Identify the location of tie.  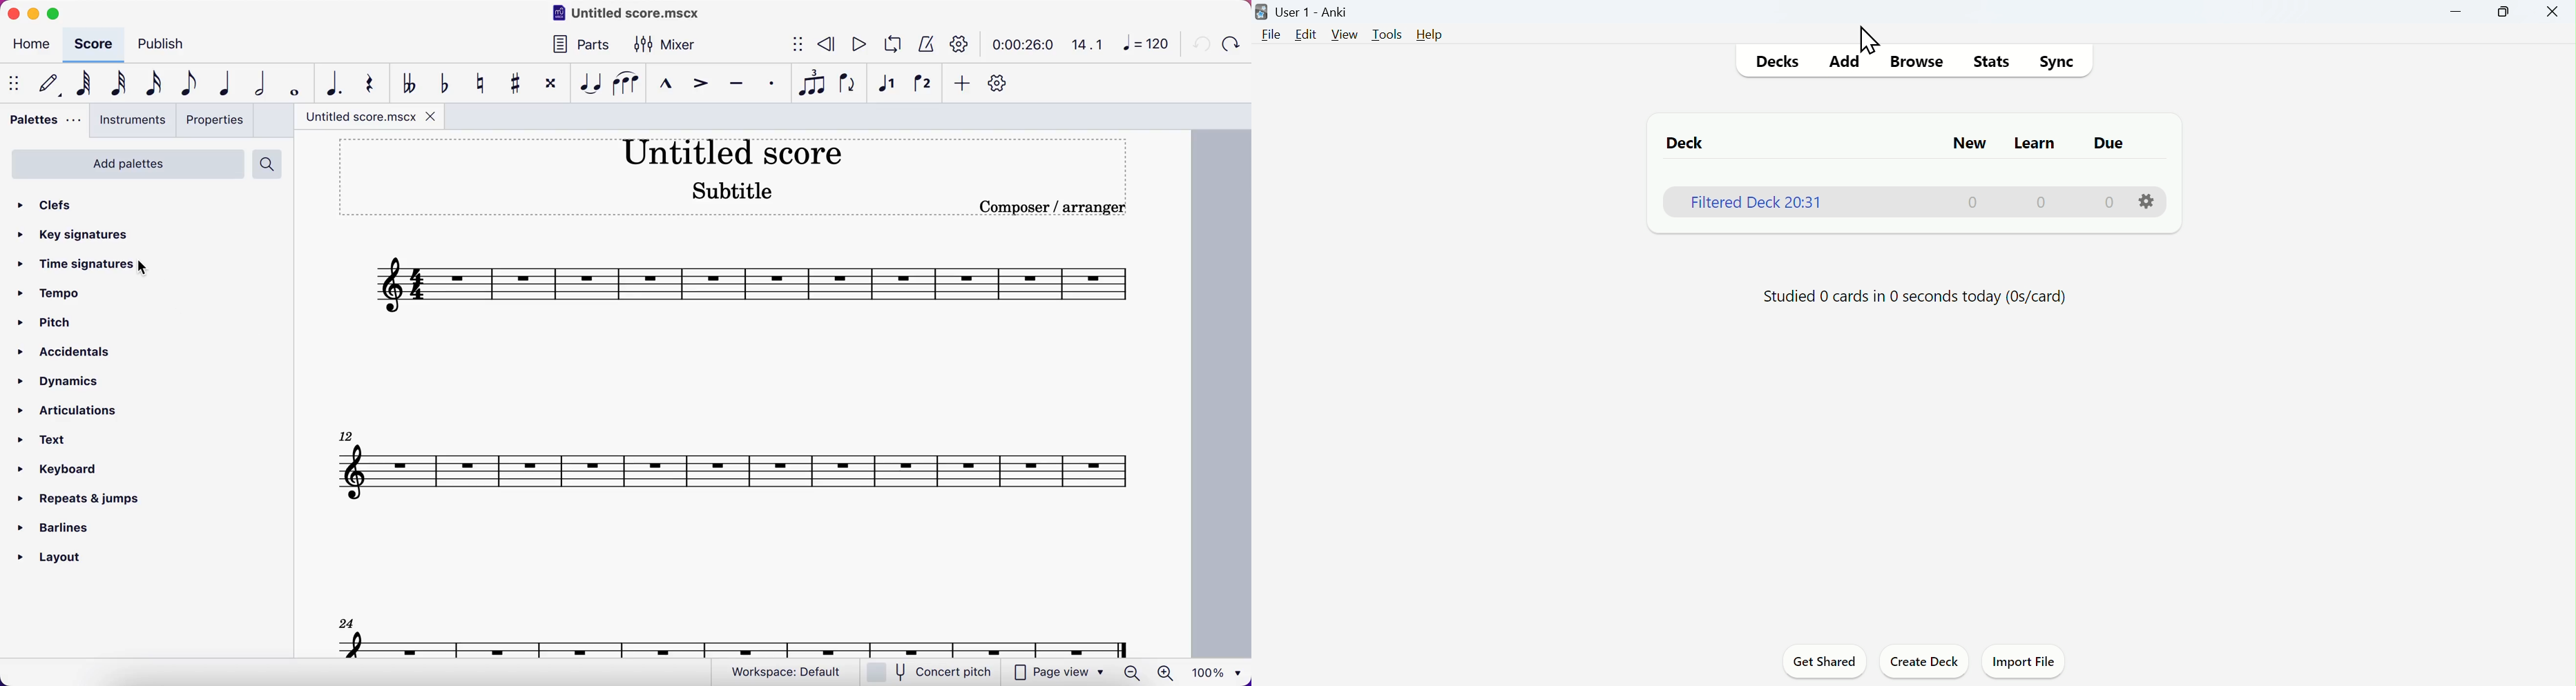
(587, 82).